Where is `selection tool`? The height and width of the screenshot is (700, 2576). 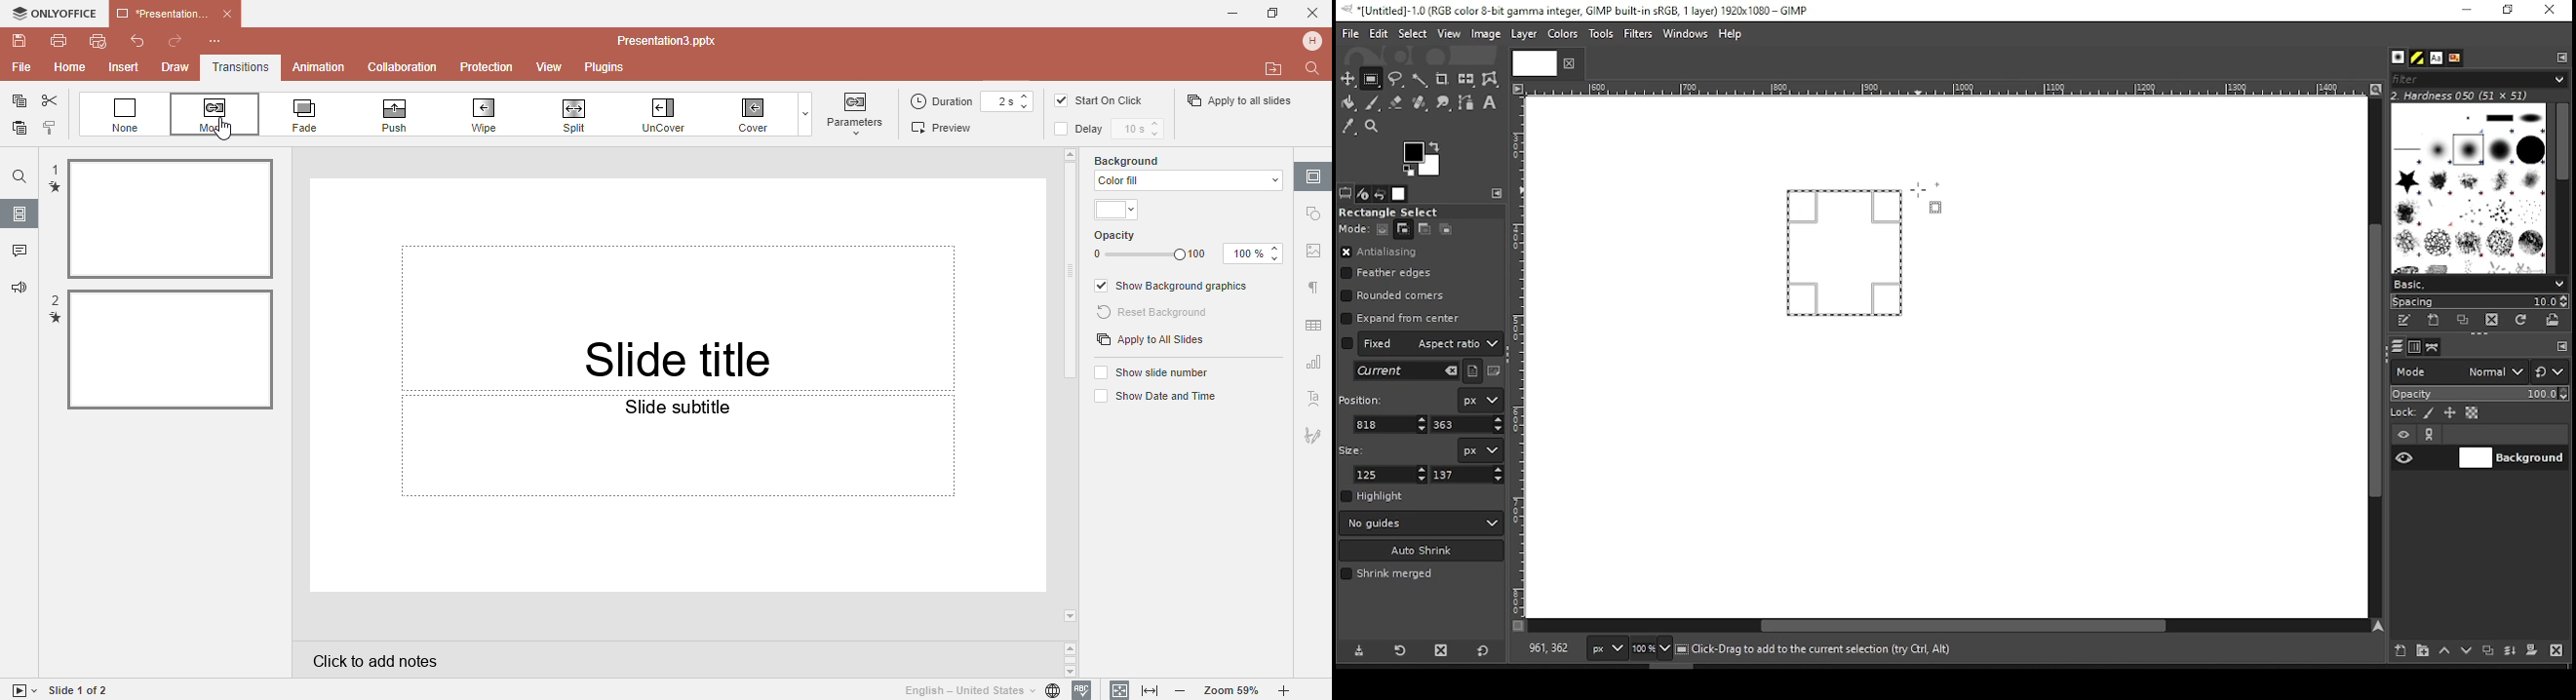
selection tool is located at coordinates (1348, 79).